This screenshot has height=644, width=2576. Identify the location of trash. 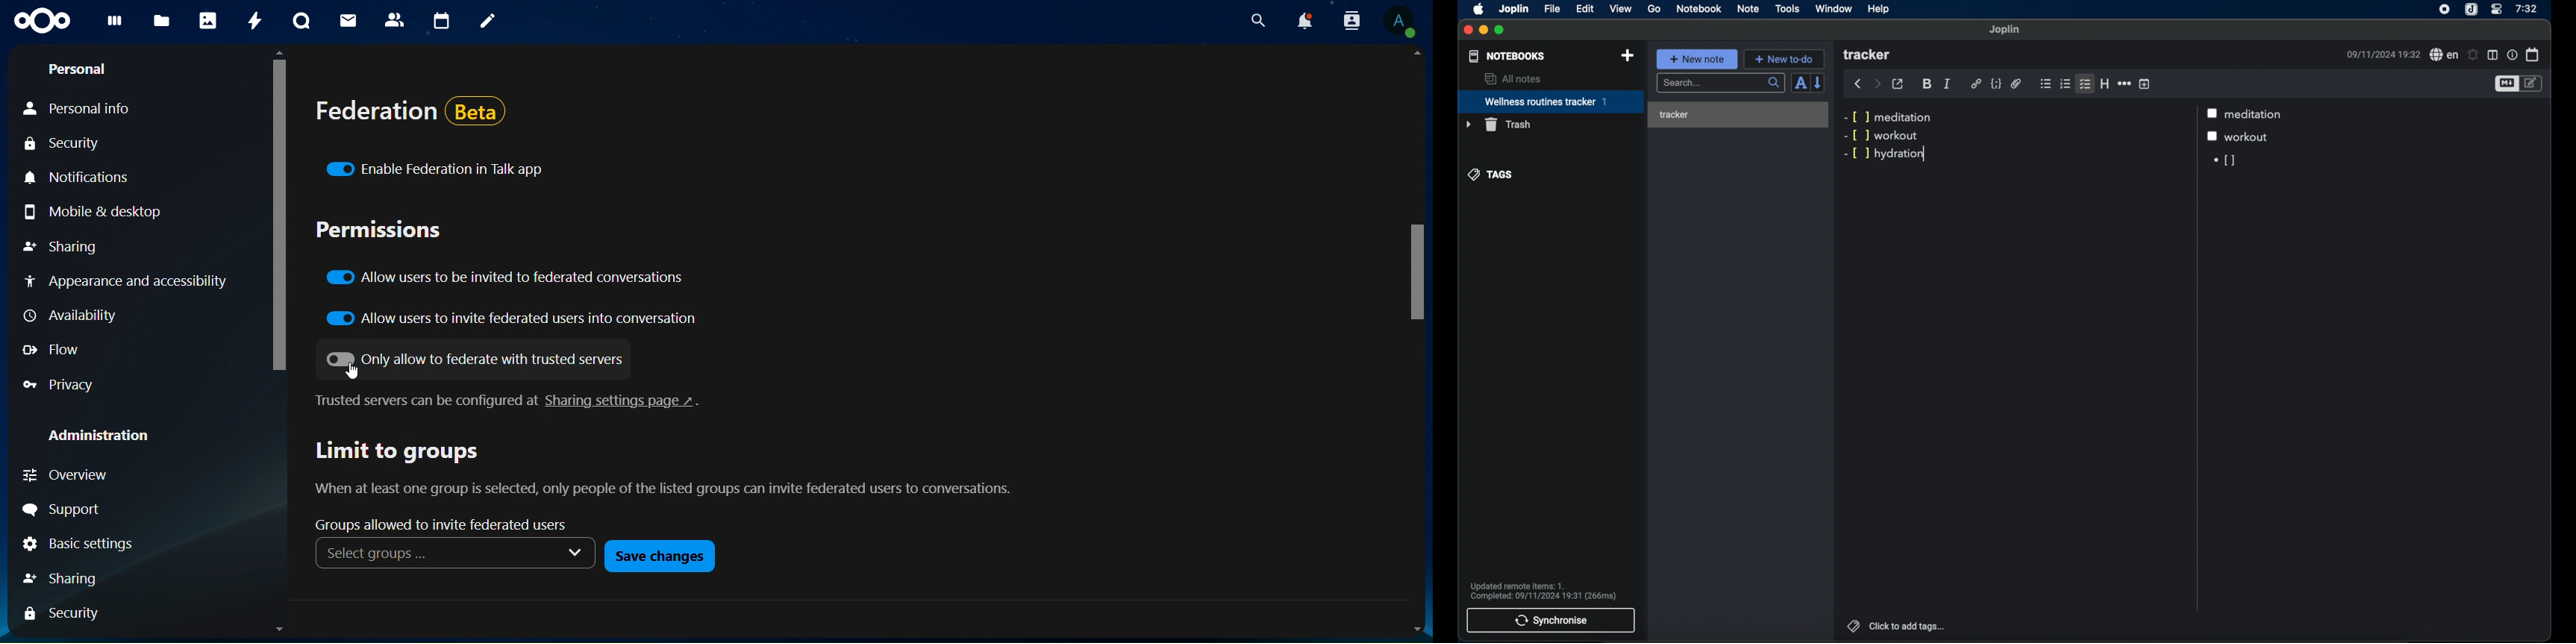
(1498, 124).